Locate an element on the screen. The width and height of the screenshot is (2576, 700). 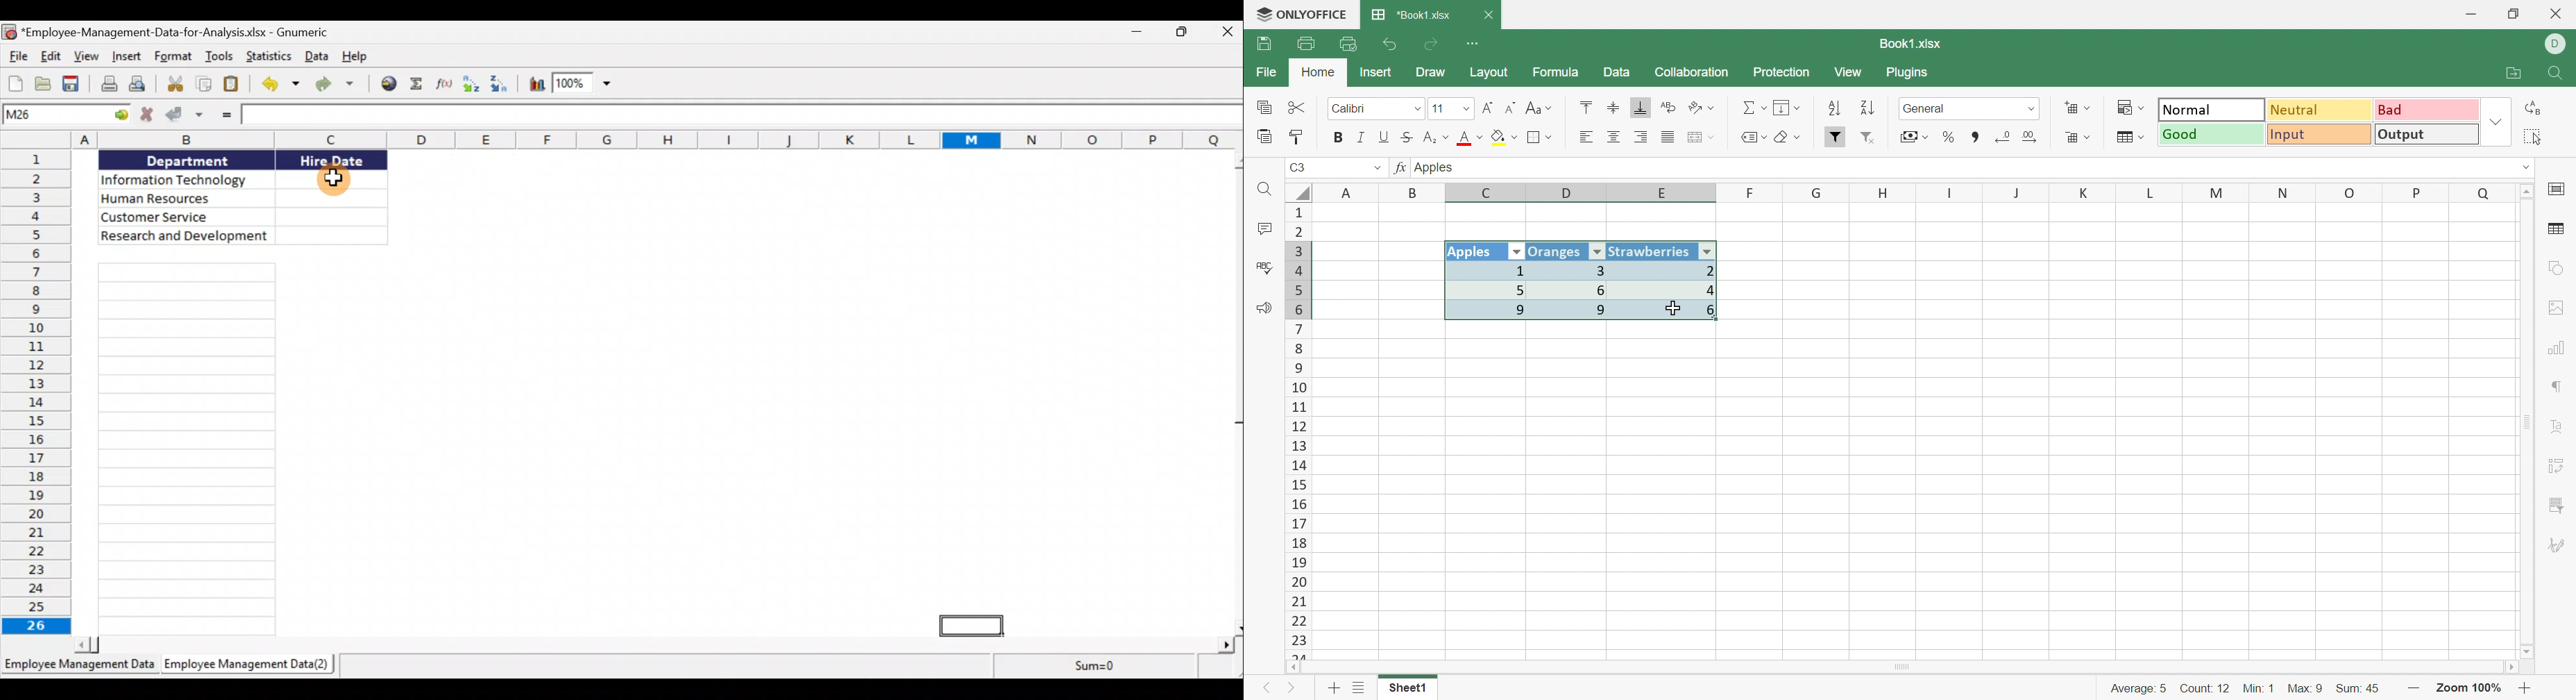
Draw is located at coordinates (1436, 74).